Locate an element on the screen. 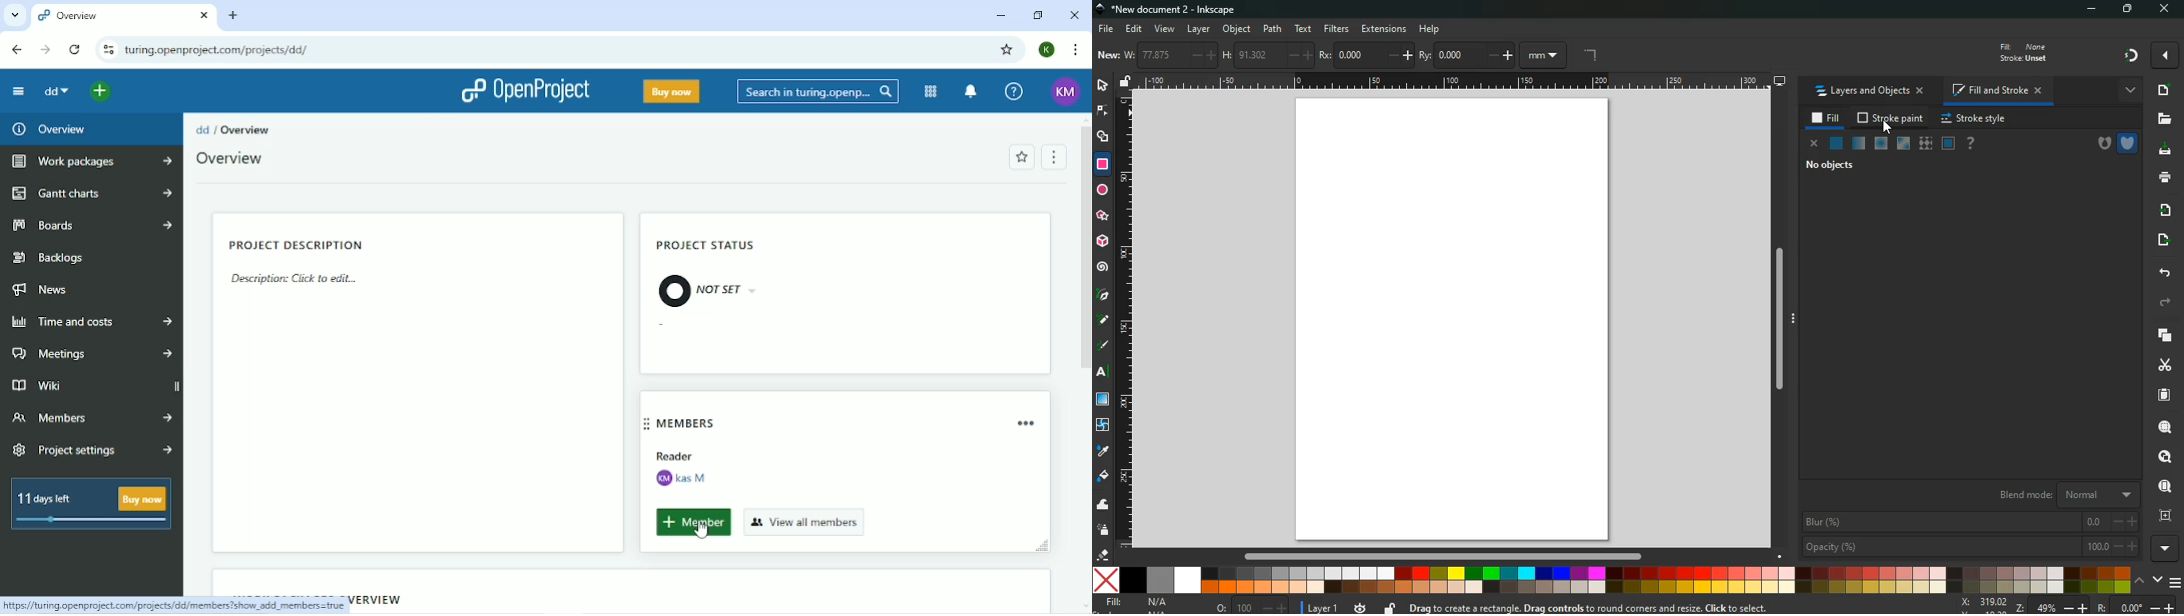 The width and height of the screenshot is (2184, 616). View site information is located at coordinates (106, 48).